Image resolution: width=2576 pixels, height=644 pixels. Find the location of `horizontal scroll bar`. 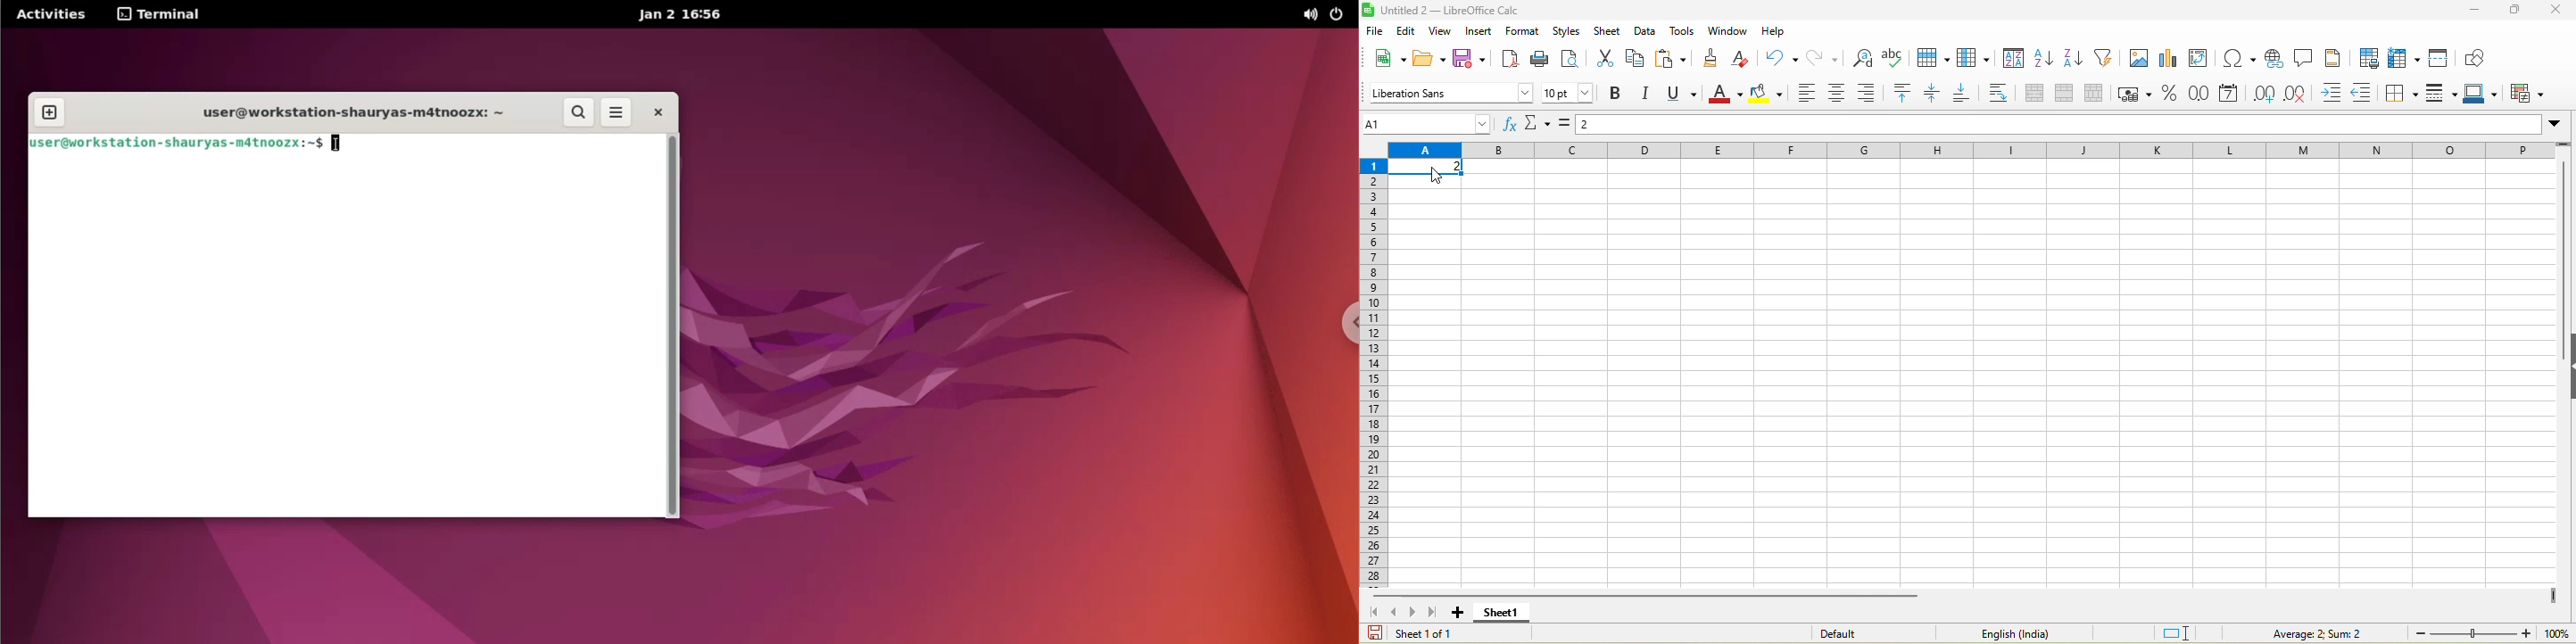

horizontal scroll bar is located at coordinates (1648, 595).